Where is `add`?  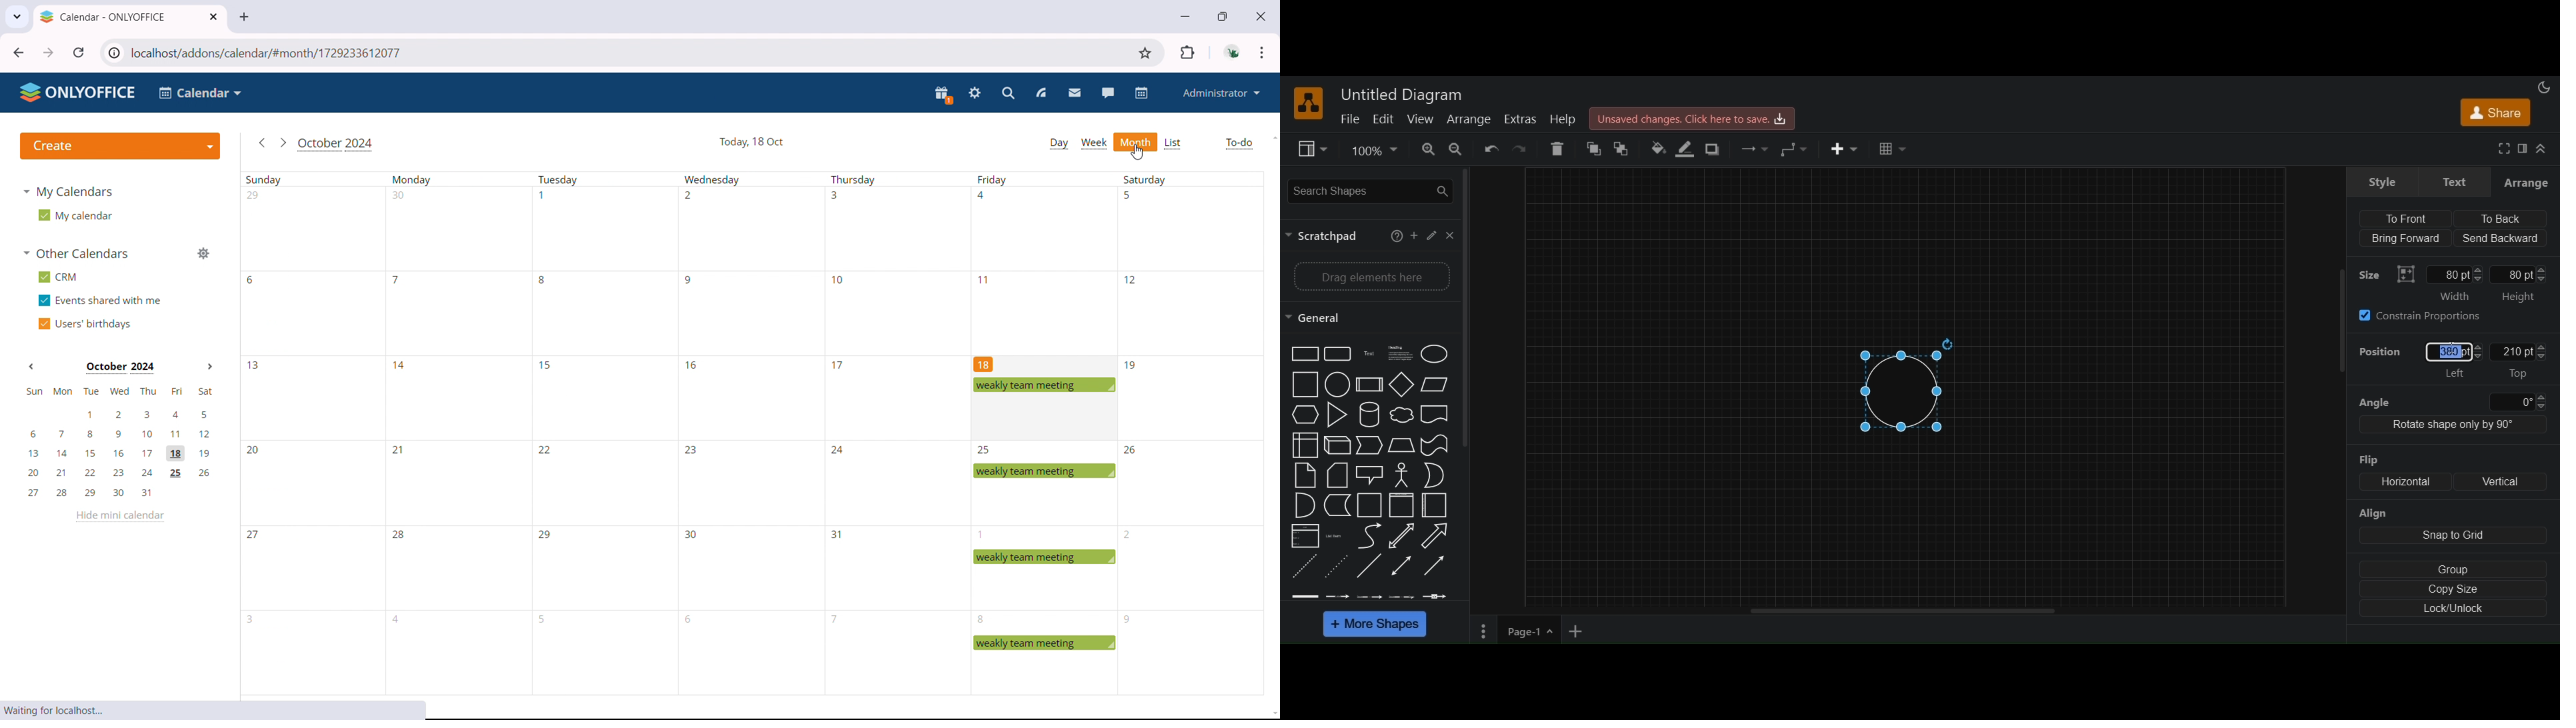
add is located at coordinates (1416, 237).